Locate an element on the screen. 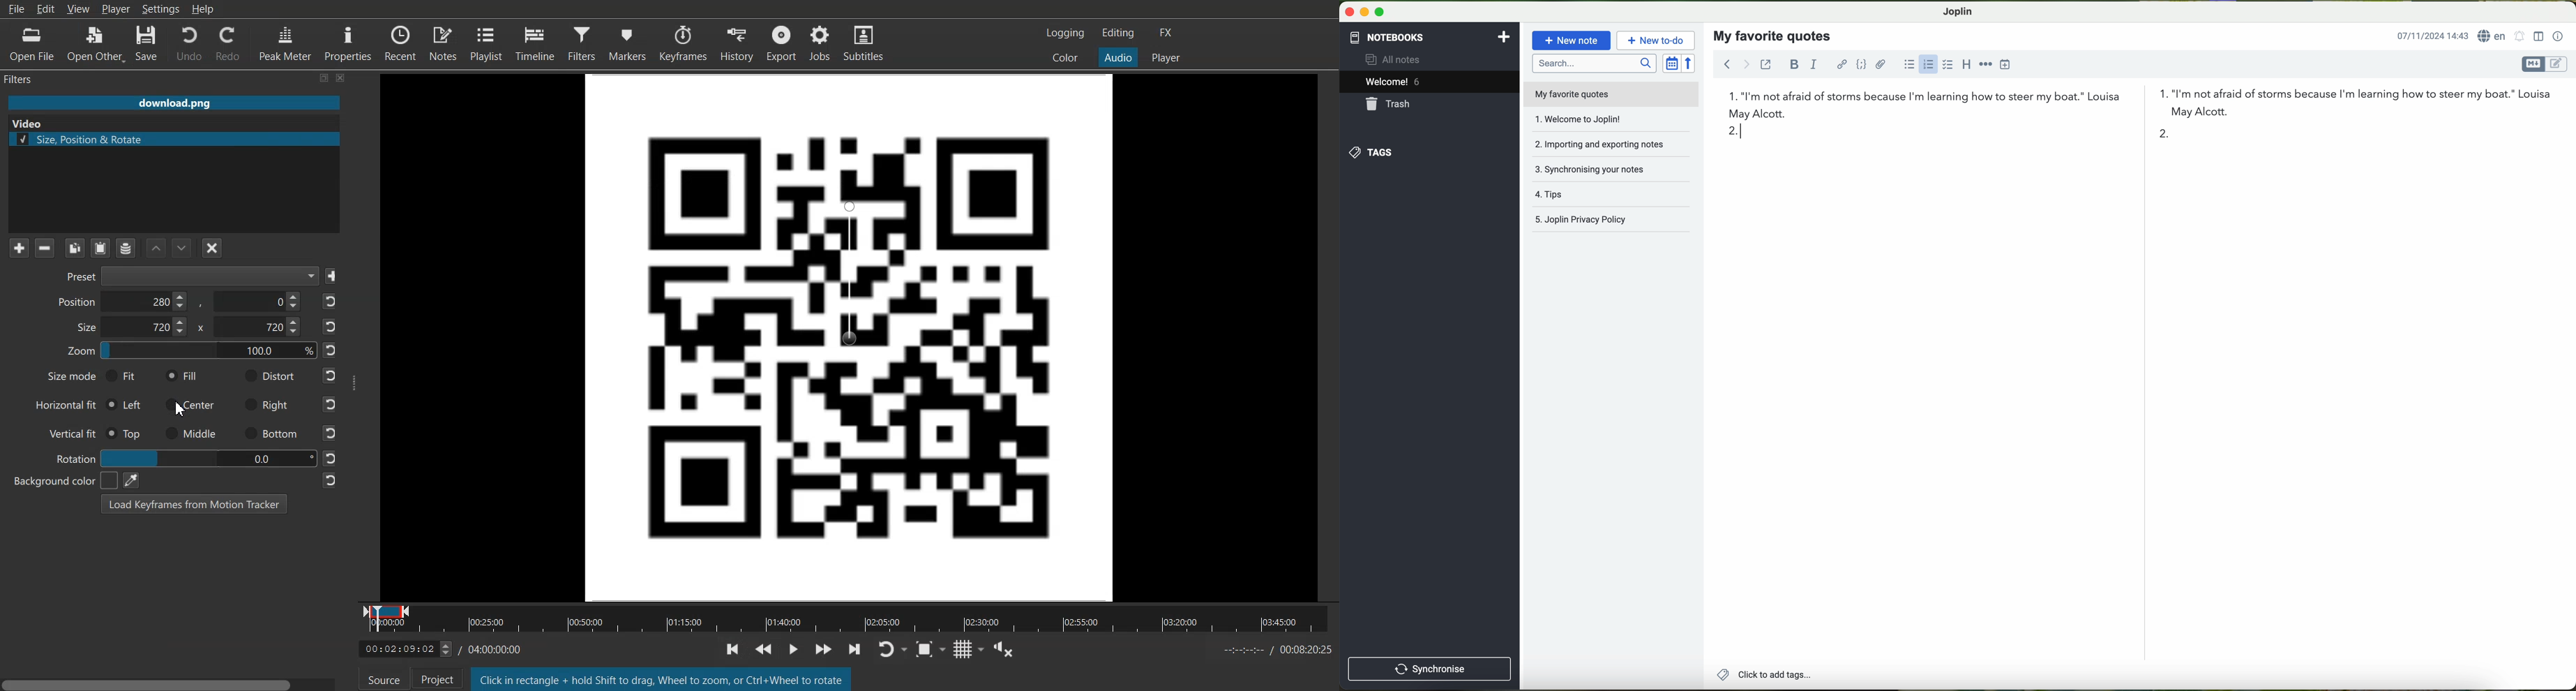  Timeline is located at coordinates (536, 43).